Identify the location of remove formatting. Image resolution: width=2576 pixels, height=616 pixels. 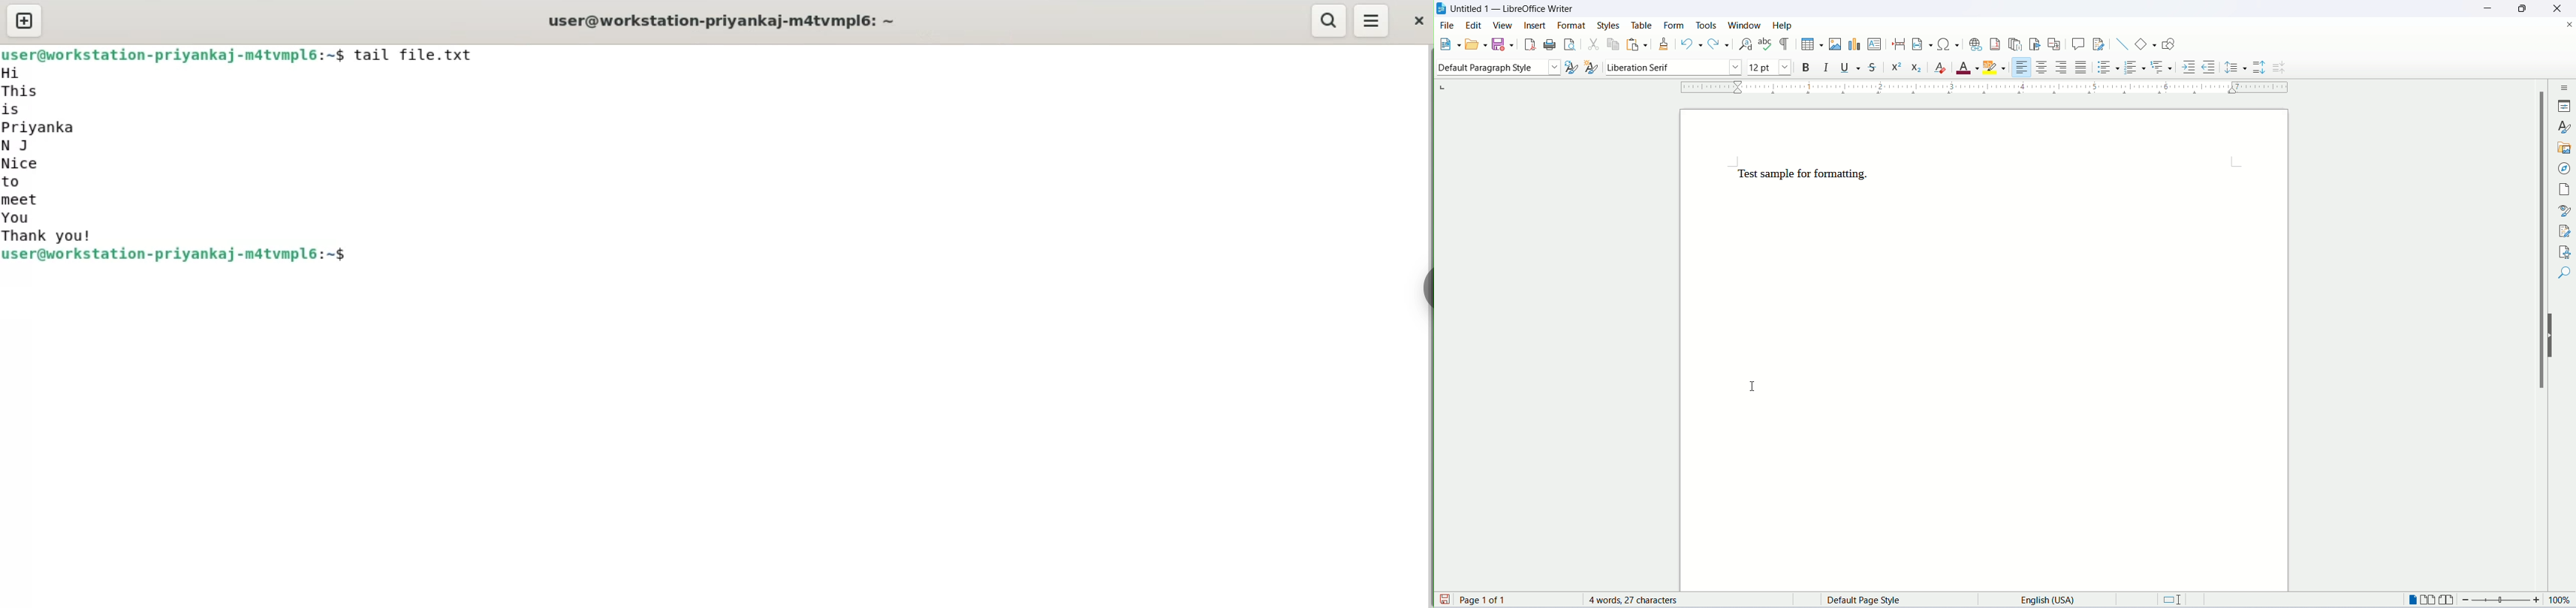
(1943, 68).